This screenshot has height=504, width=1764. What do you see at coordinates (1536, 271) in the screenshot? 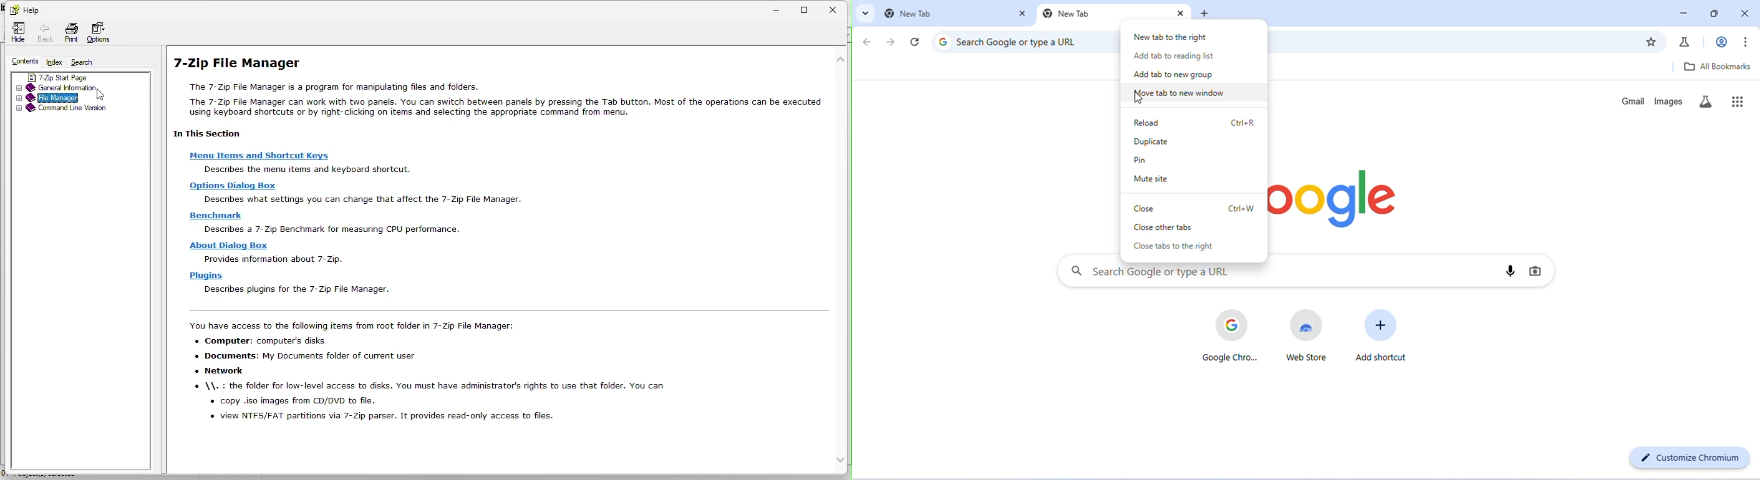
I see `image search` at bounding box center [1536, 271].